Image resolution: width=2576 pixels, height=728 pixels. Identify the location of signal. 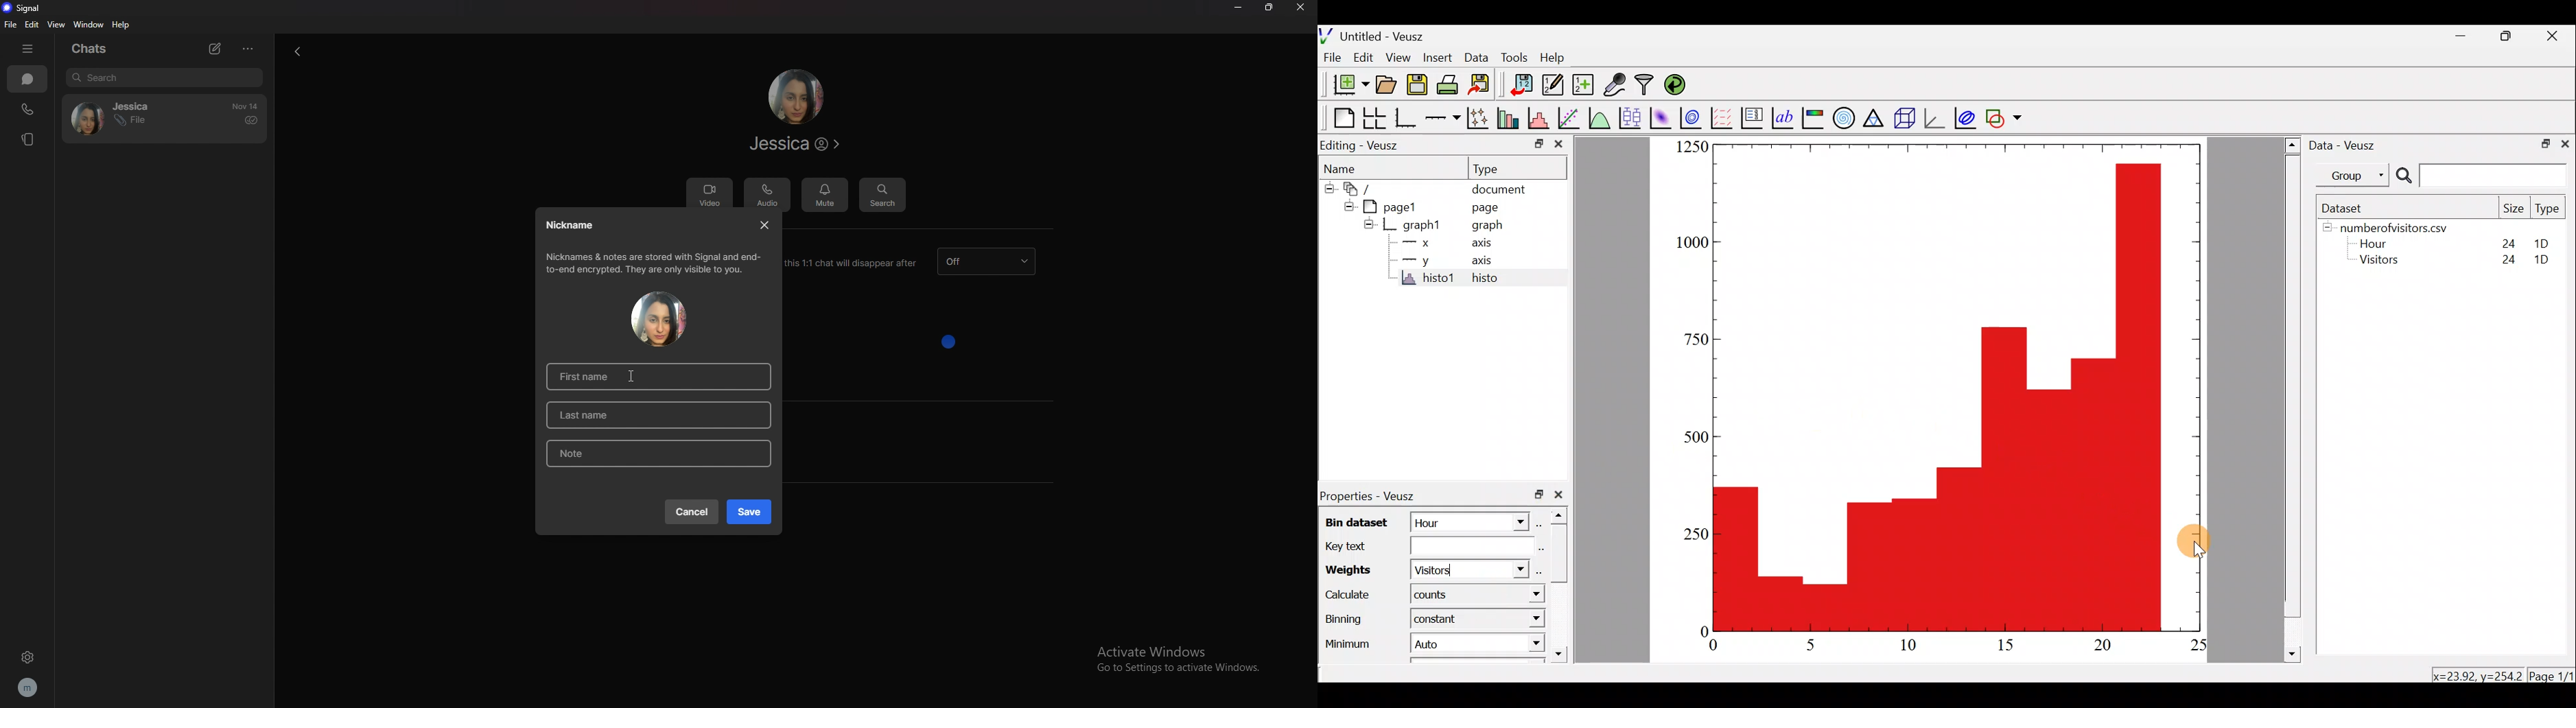
(23, 8).